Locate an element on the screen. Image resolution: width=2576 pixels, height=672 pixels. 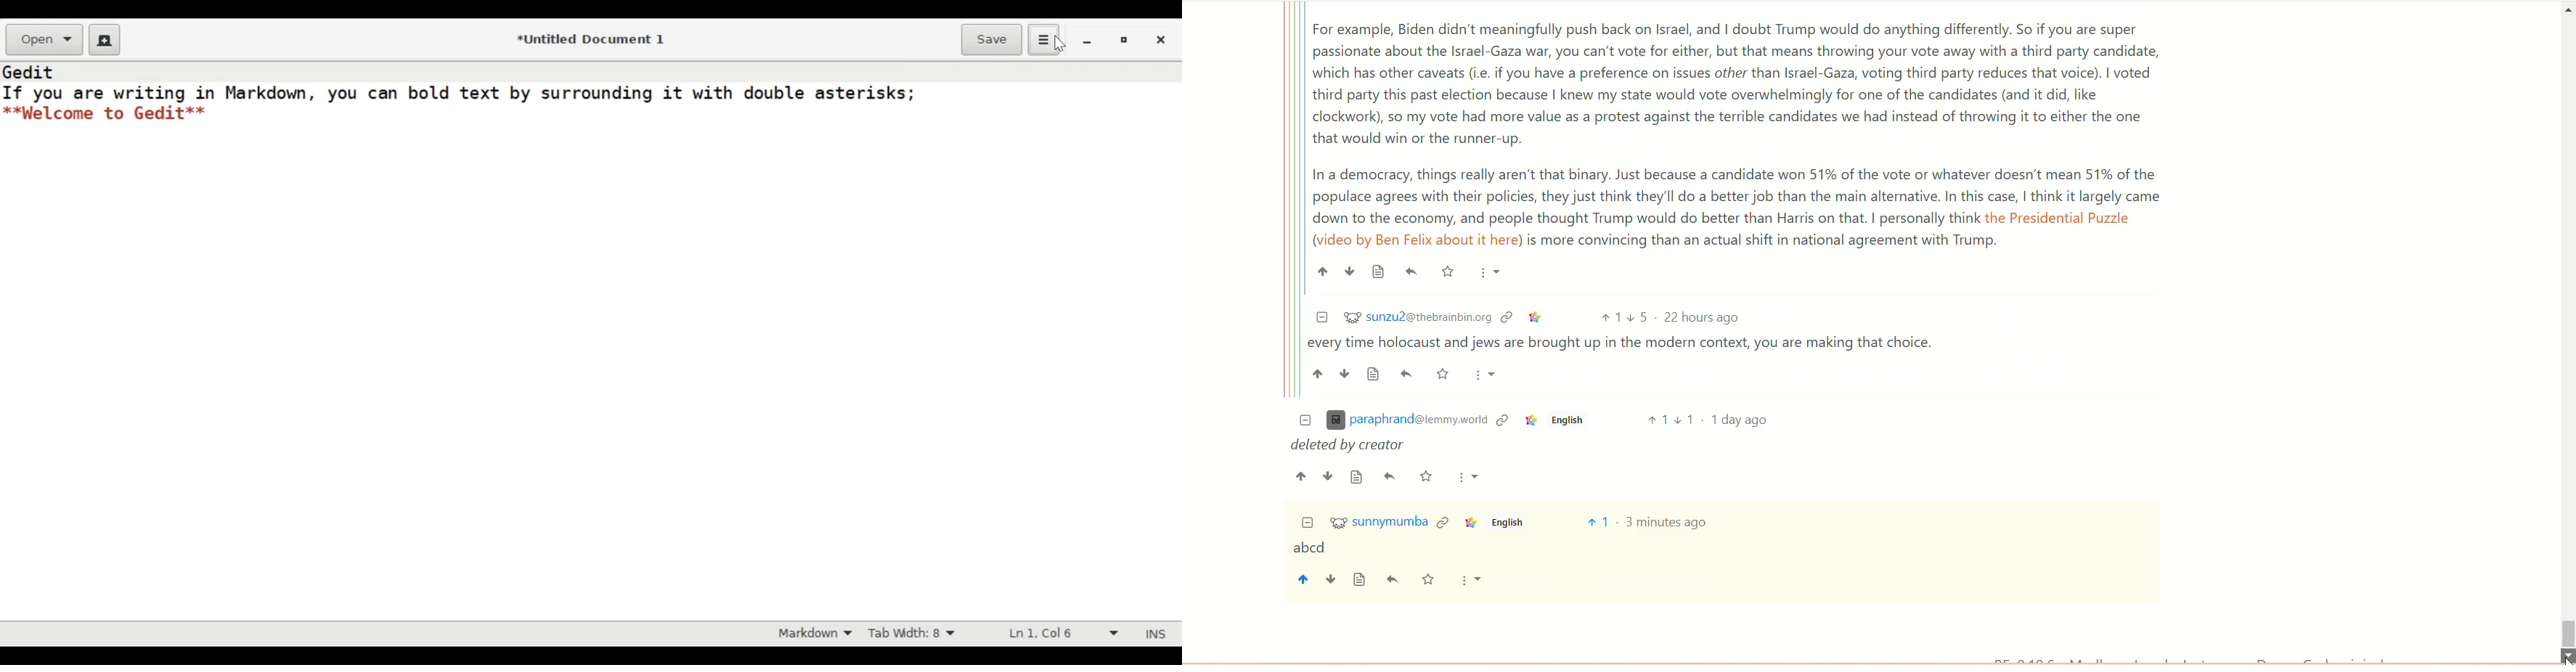
Application menu is located at coordinates (1044, 39).